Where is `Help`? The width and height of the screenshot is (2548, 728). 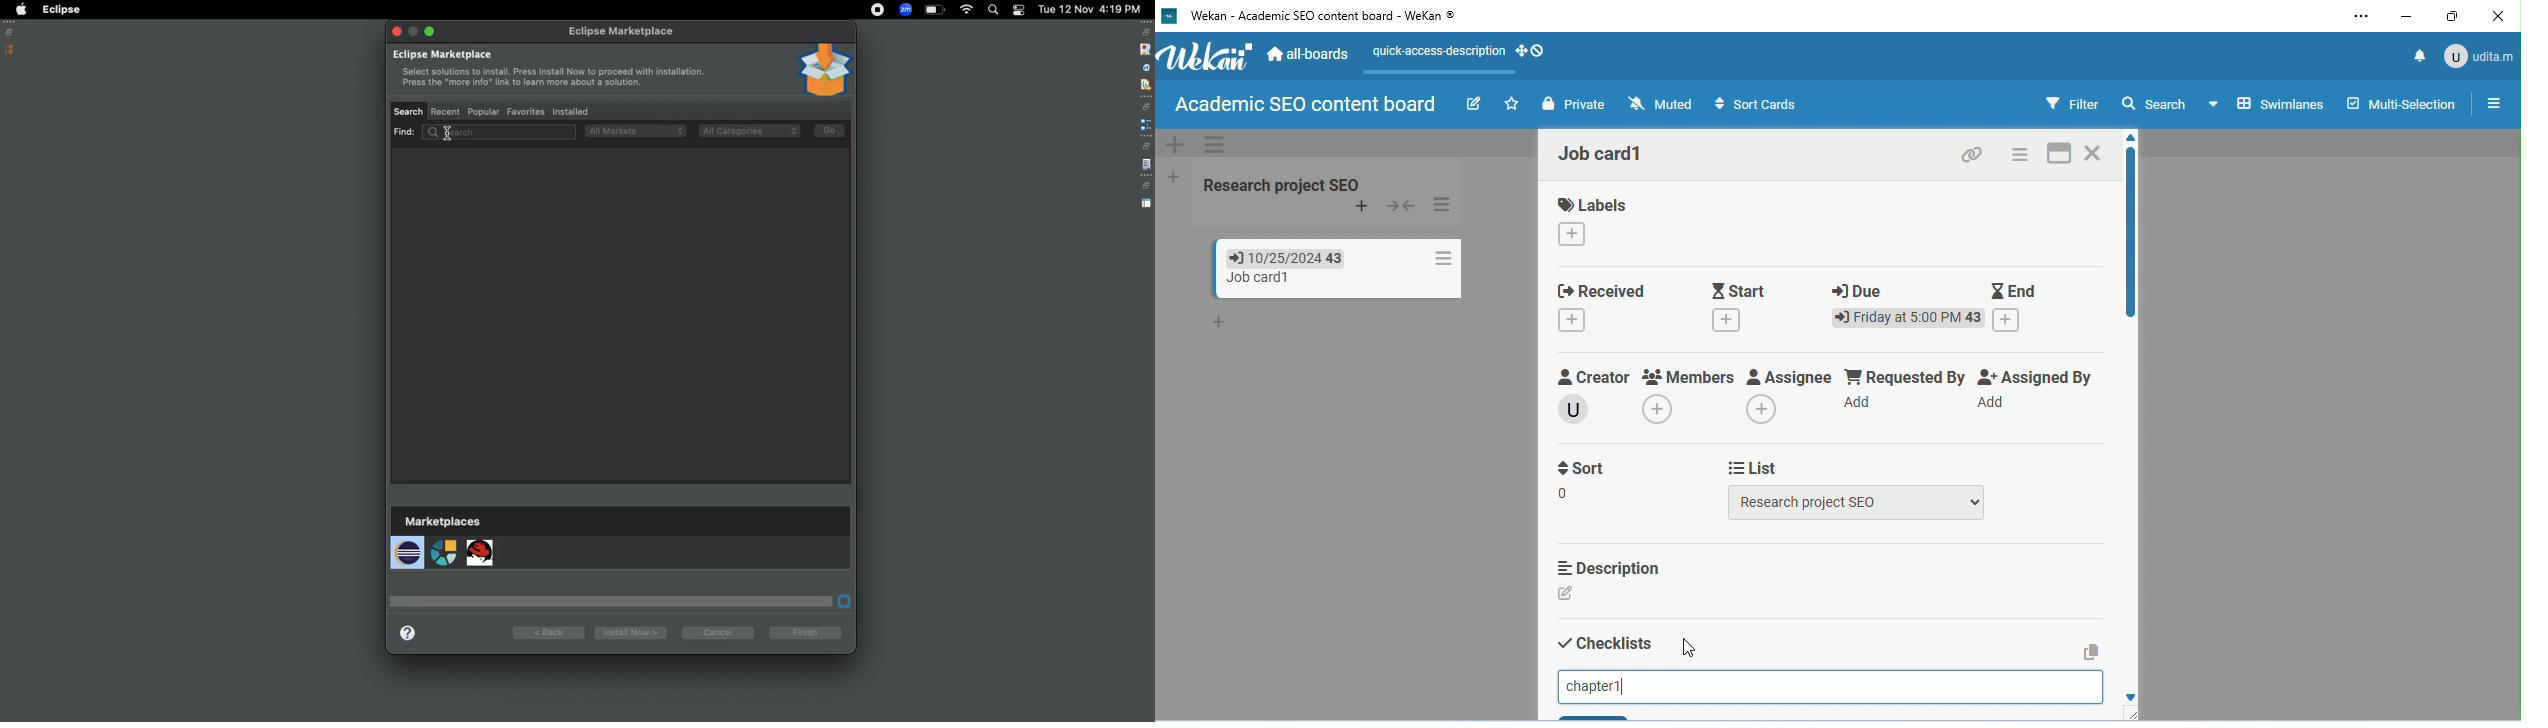
Help is located at coordinates (408, 631).